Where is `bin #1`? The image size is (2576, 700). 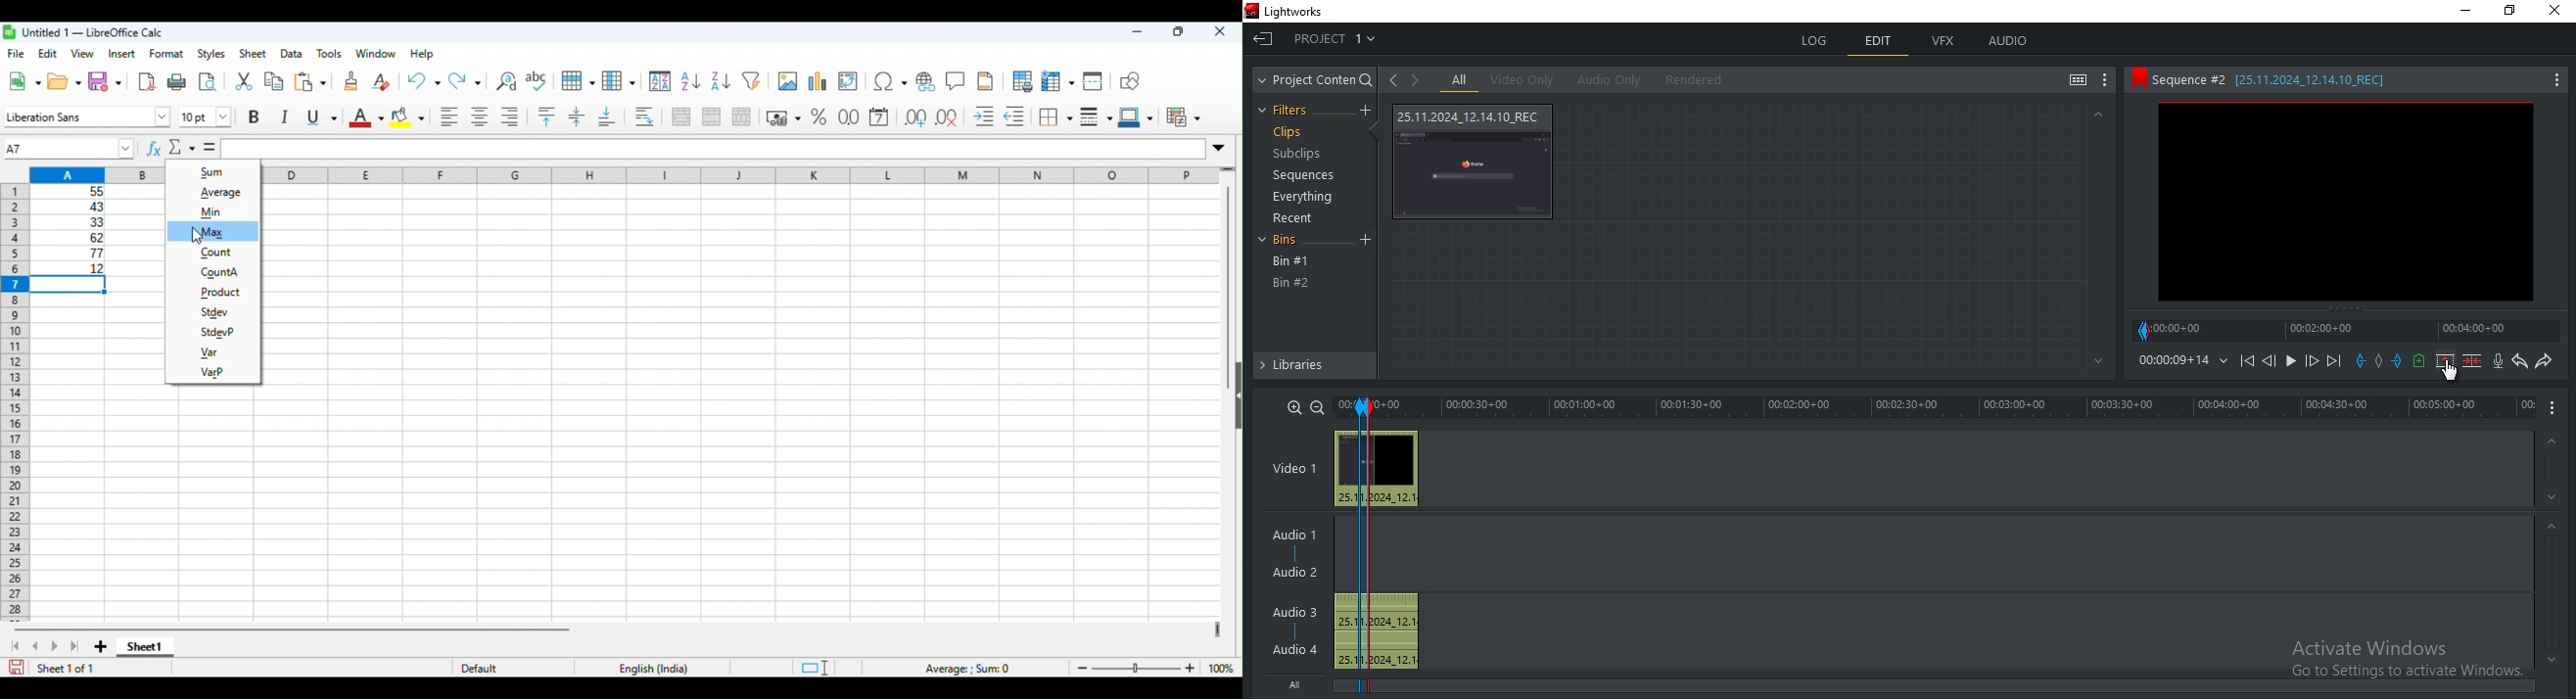 bin #1 is located at coordinates (1291, 261).